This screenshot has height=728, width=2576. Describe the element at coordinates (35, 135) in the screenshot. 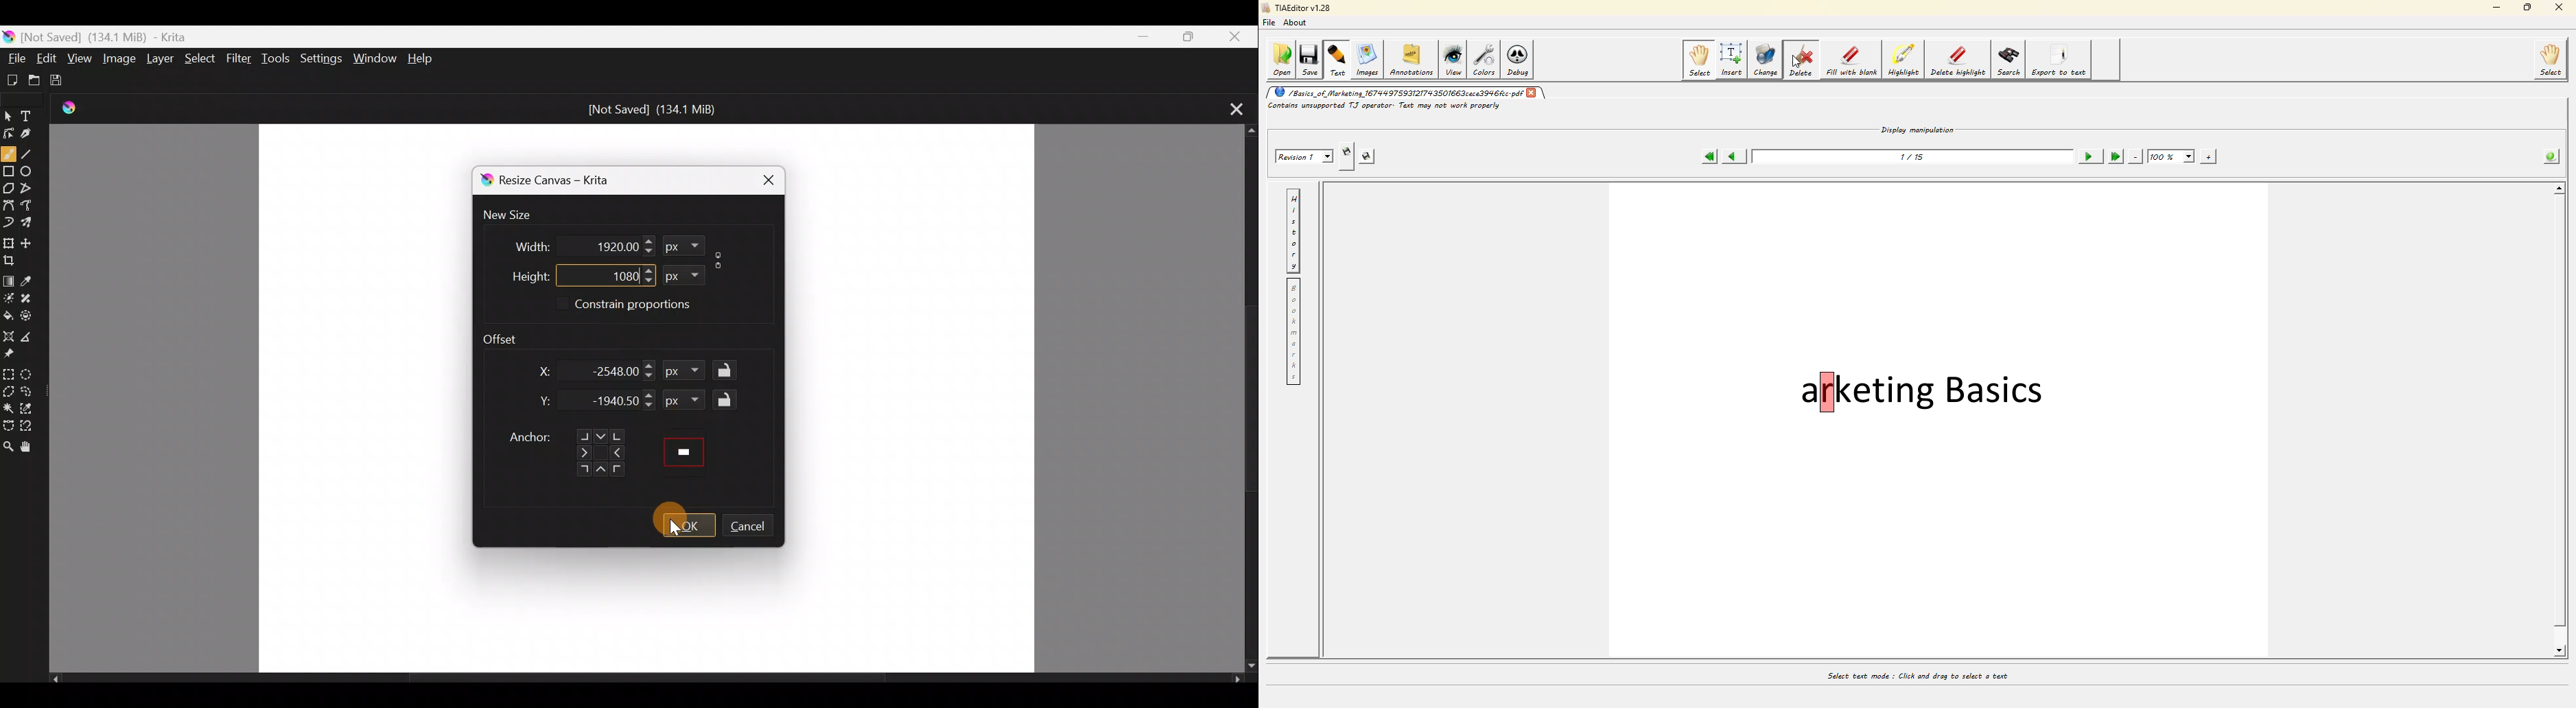

I see `Calligraphy` at that location.